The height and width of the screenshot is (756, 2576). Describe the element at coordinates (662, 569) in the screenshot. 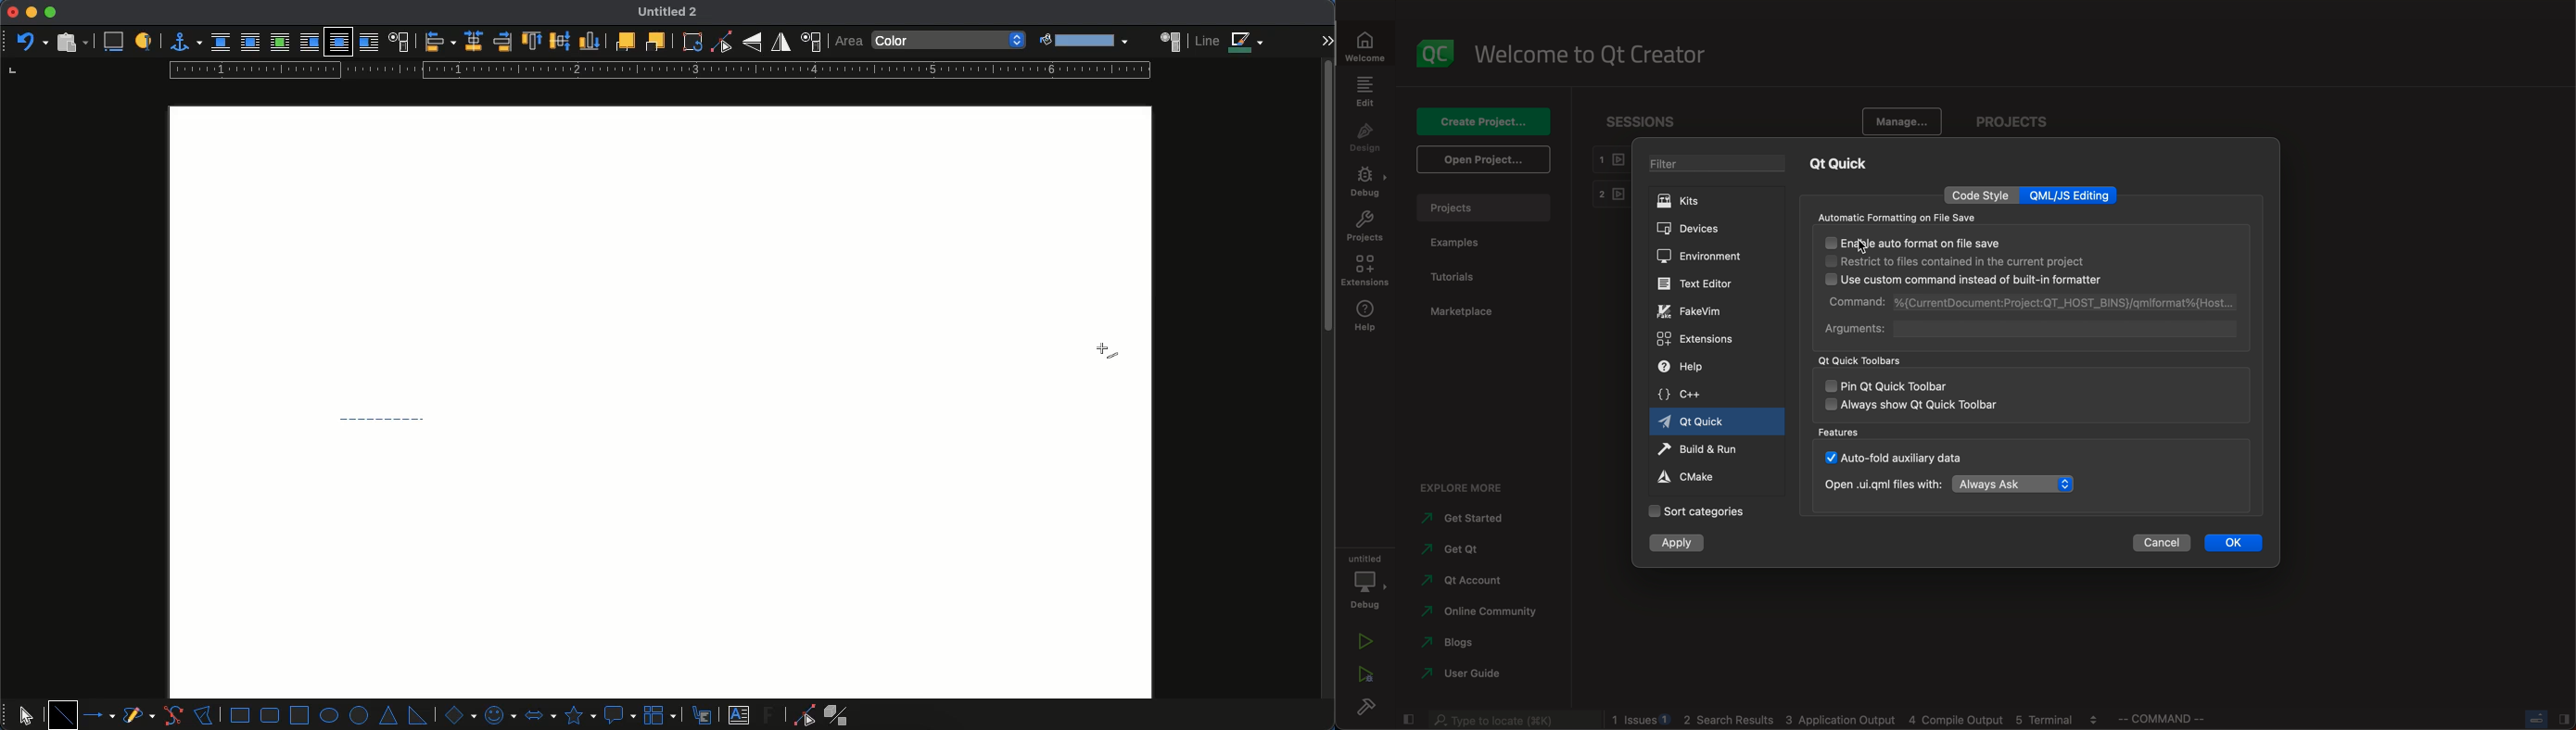

I see `page` at that location.